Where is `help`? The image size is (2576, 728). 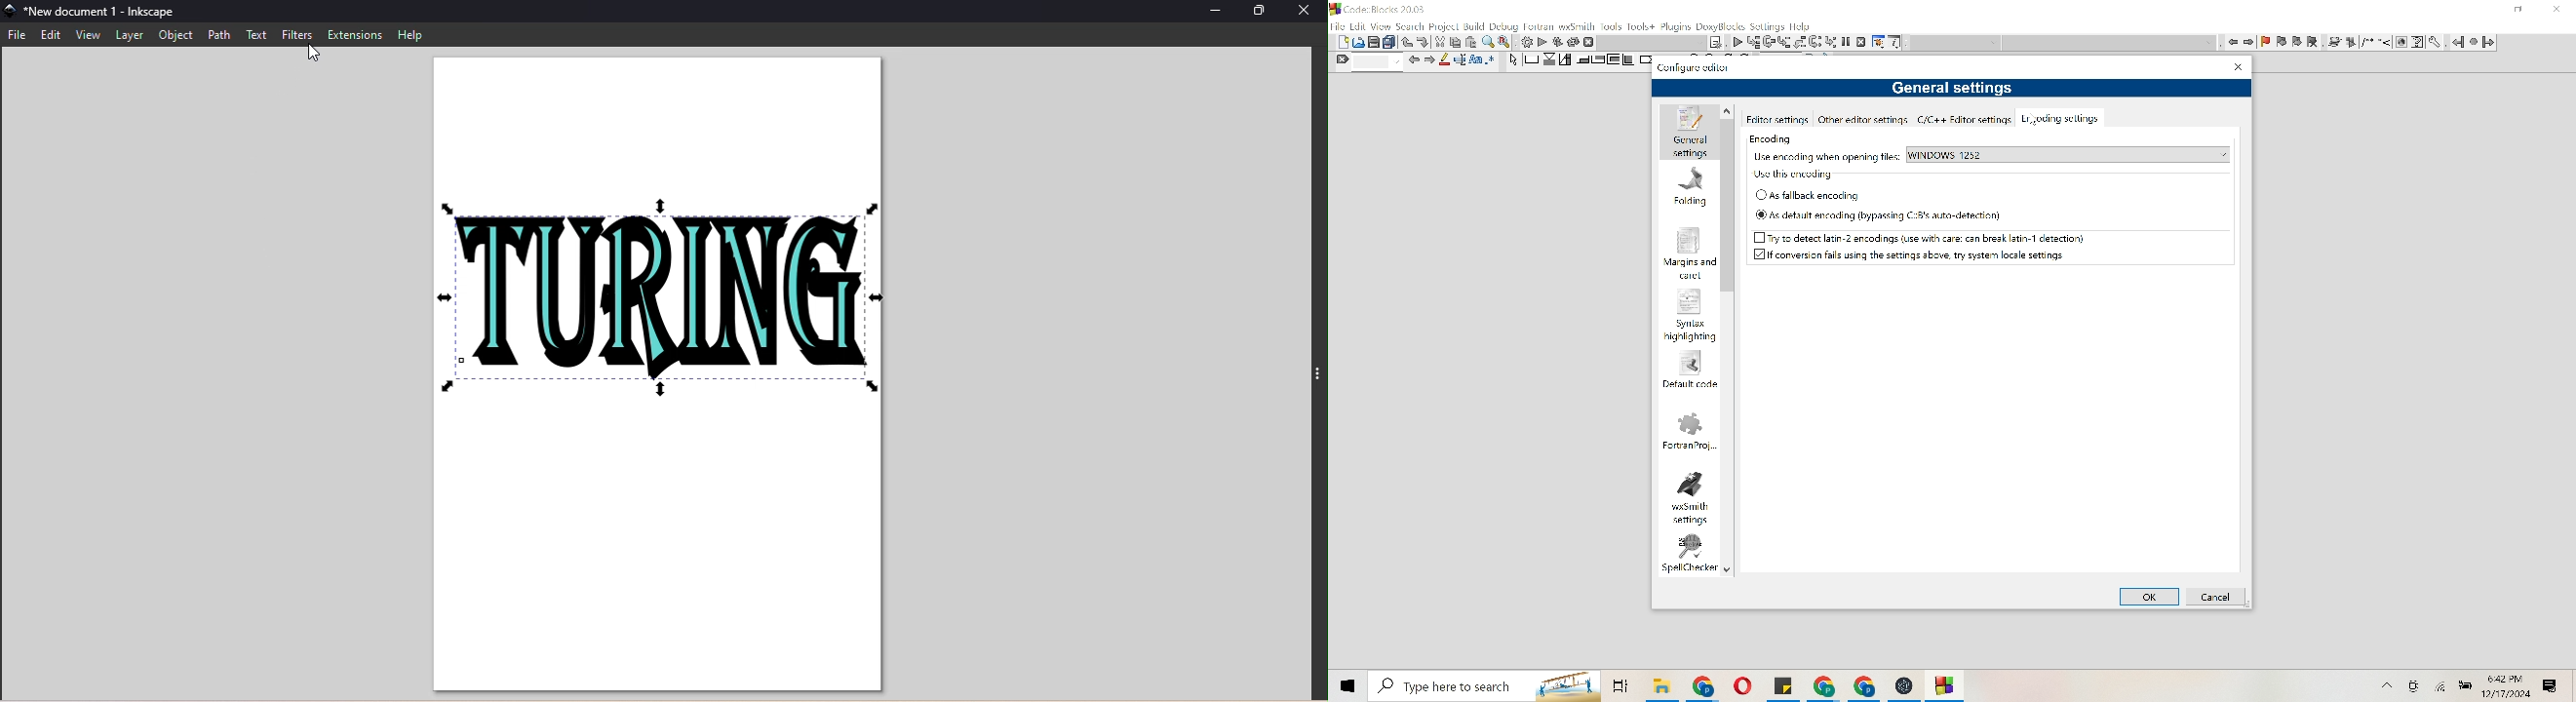 help is located at coordinates (1800, 26).